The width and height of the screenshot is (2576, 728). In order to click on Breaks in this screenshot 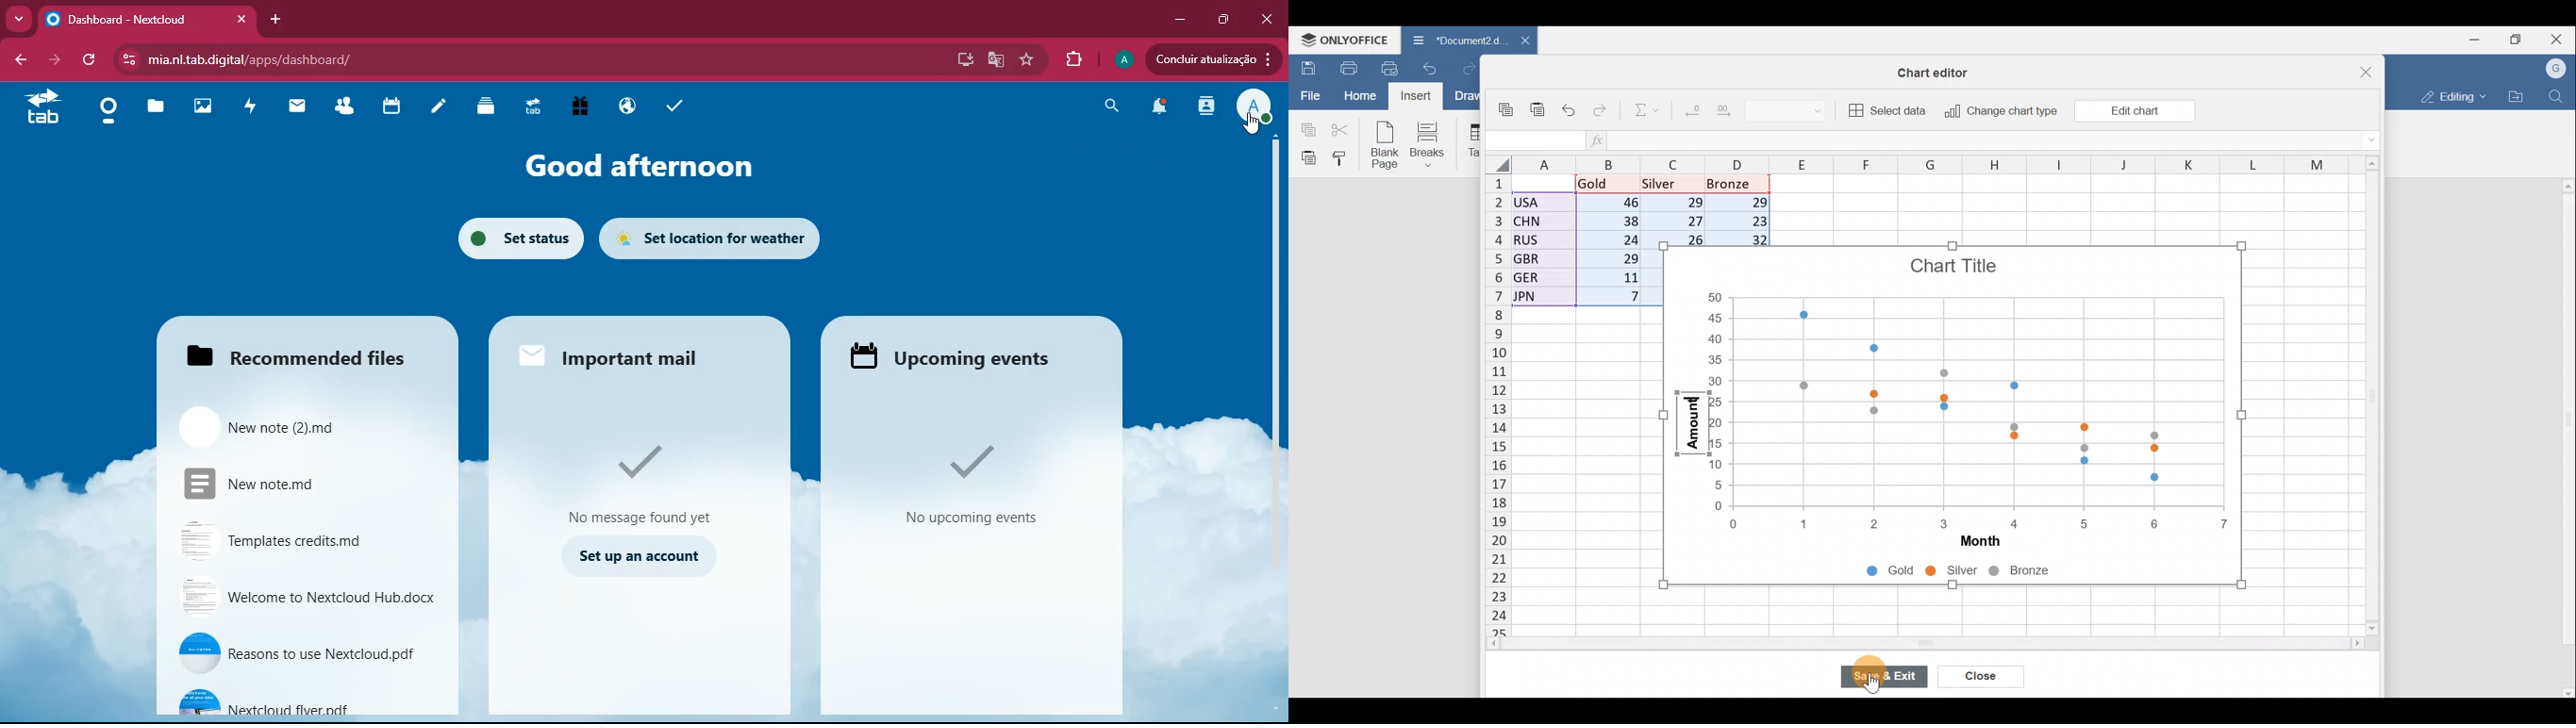, I will do `click(1430, 145)`.